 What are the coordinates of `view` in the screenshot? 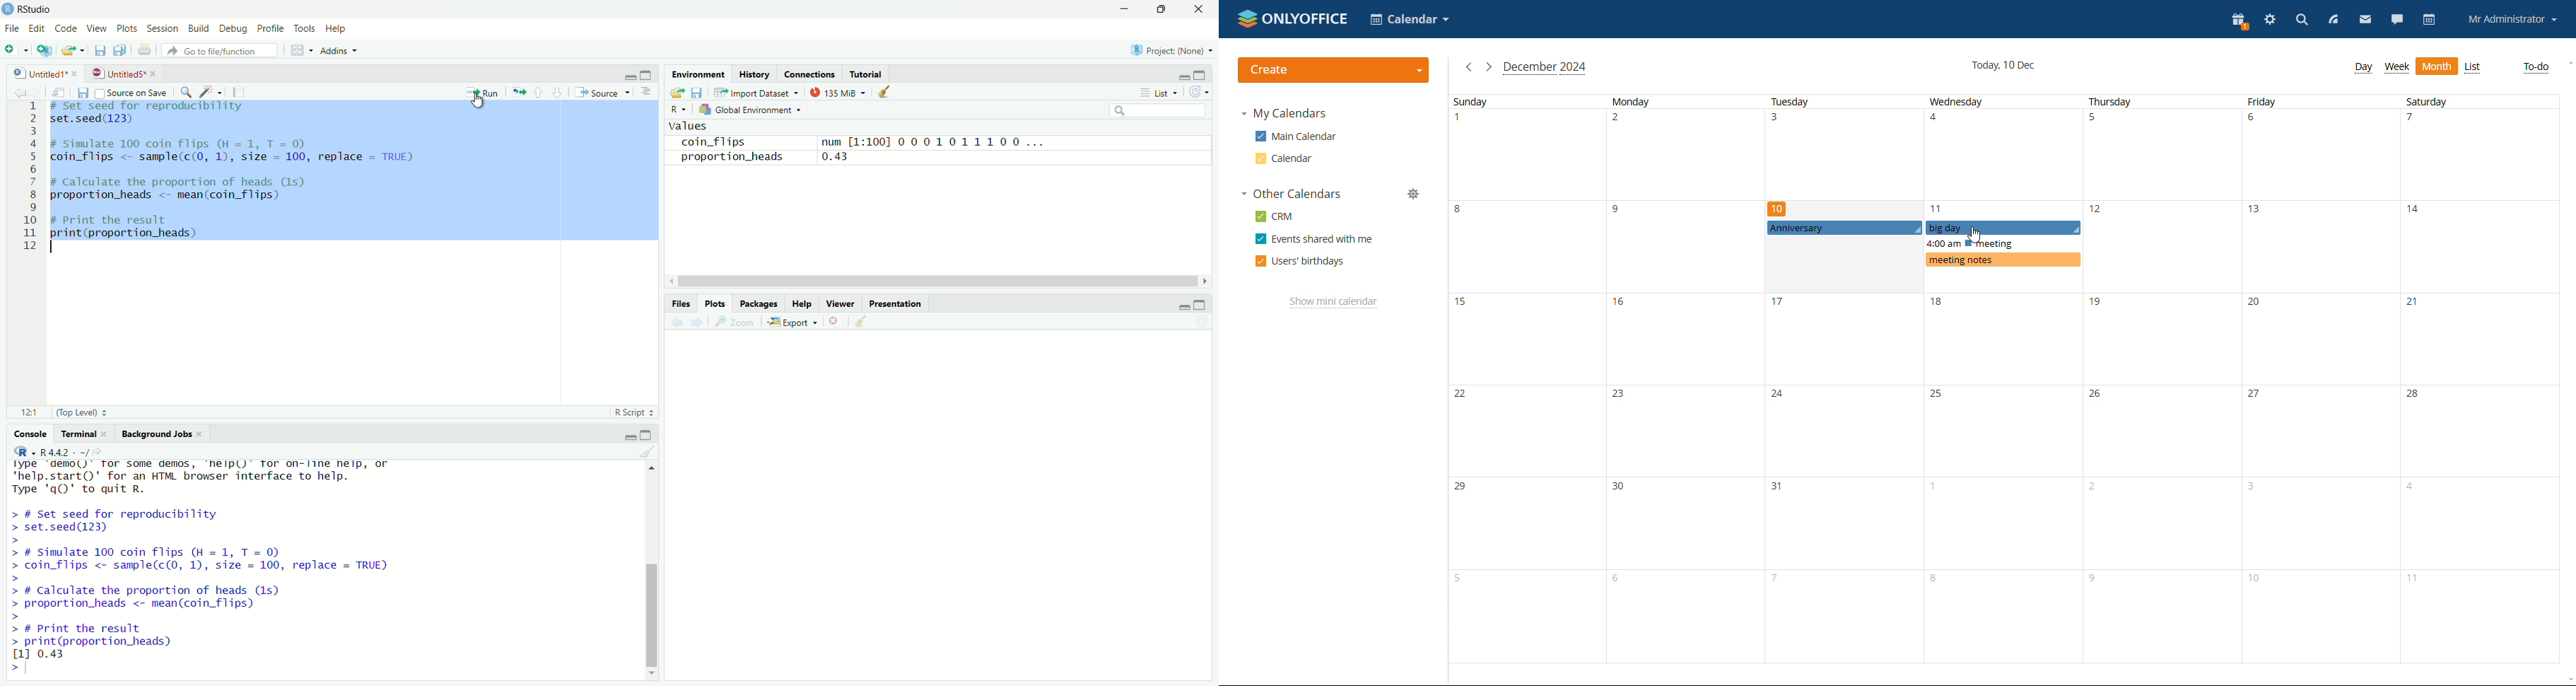 It's located at (97, 29).